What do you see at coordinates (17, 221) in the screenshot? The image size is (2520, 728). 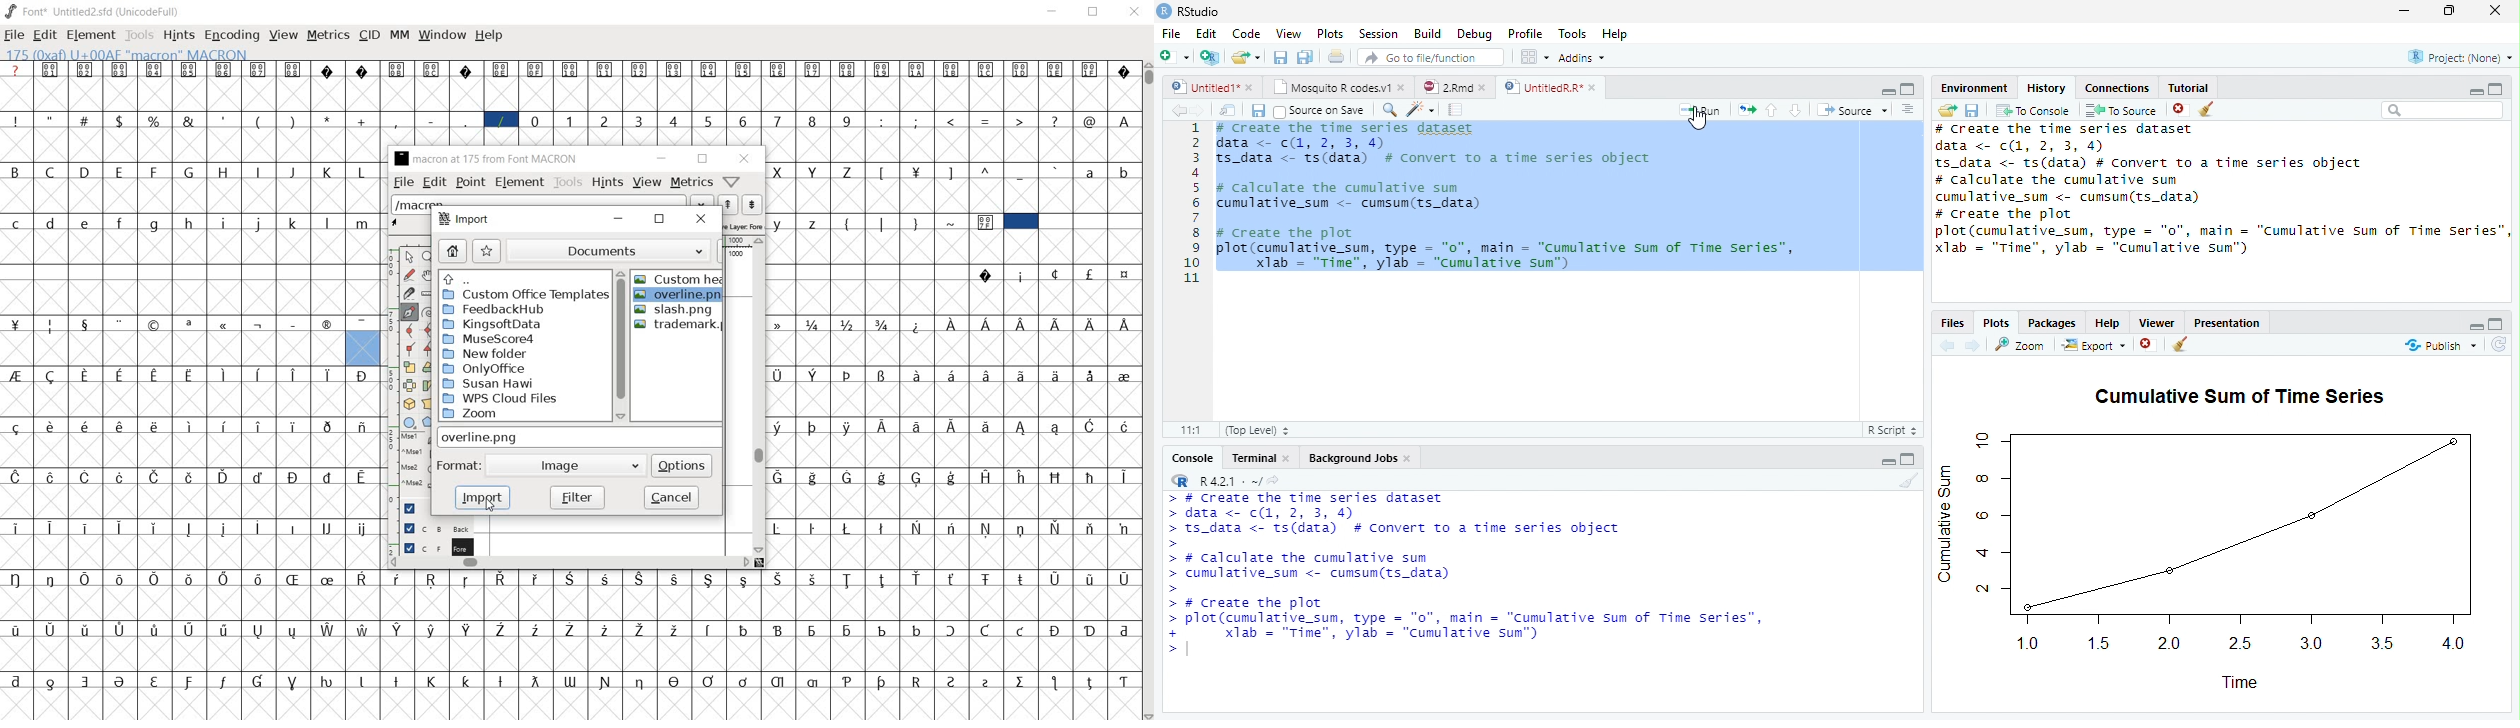 I see `c` at bounding box center [17, 221].